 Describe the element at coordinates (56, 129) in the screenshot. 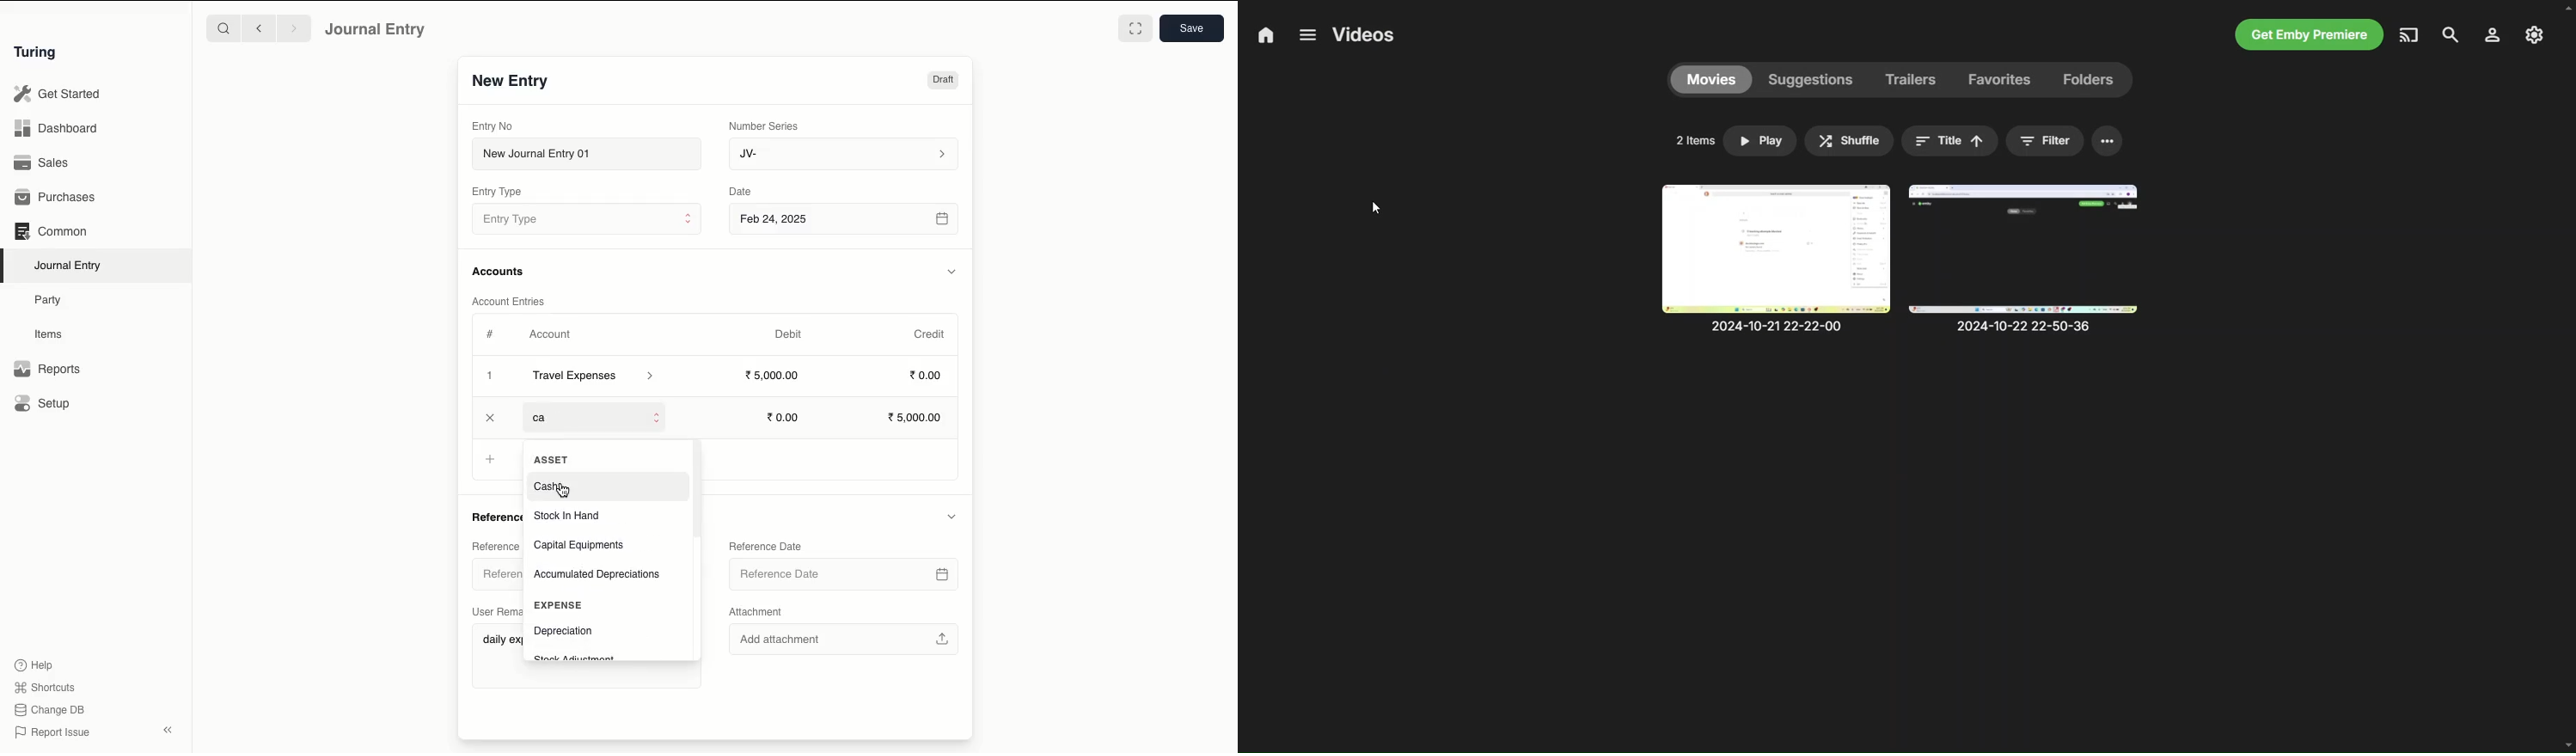

I see `Dashboard` at that location.